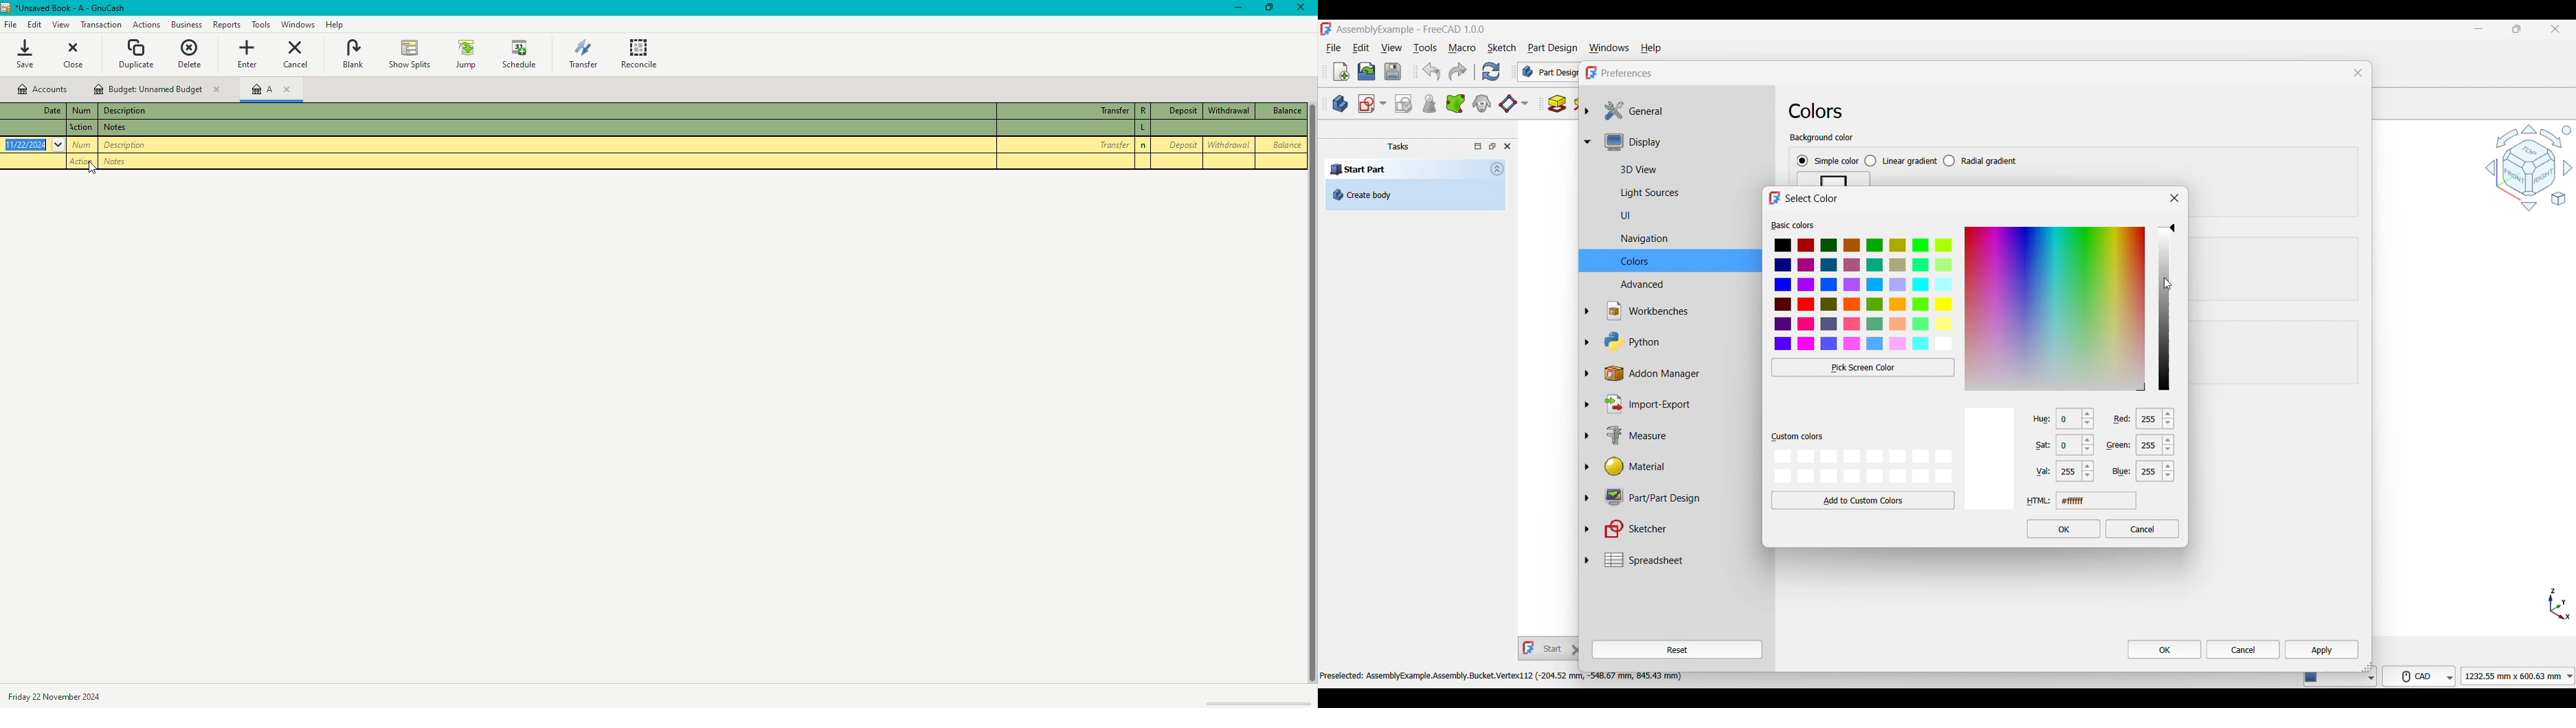 Image resolution: width=2576 pixels, height=728 pixels. I want to click on blue, so click(2121, 471).